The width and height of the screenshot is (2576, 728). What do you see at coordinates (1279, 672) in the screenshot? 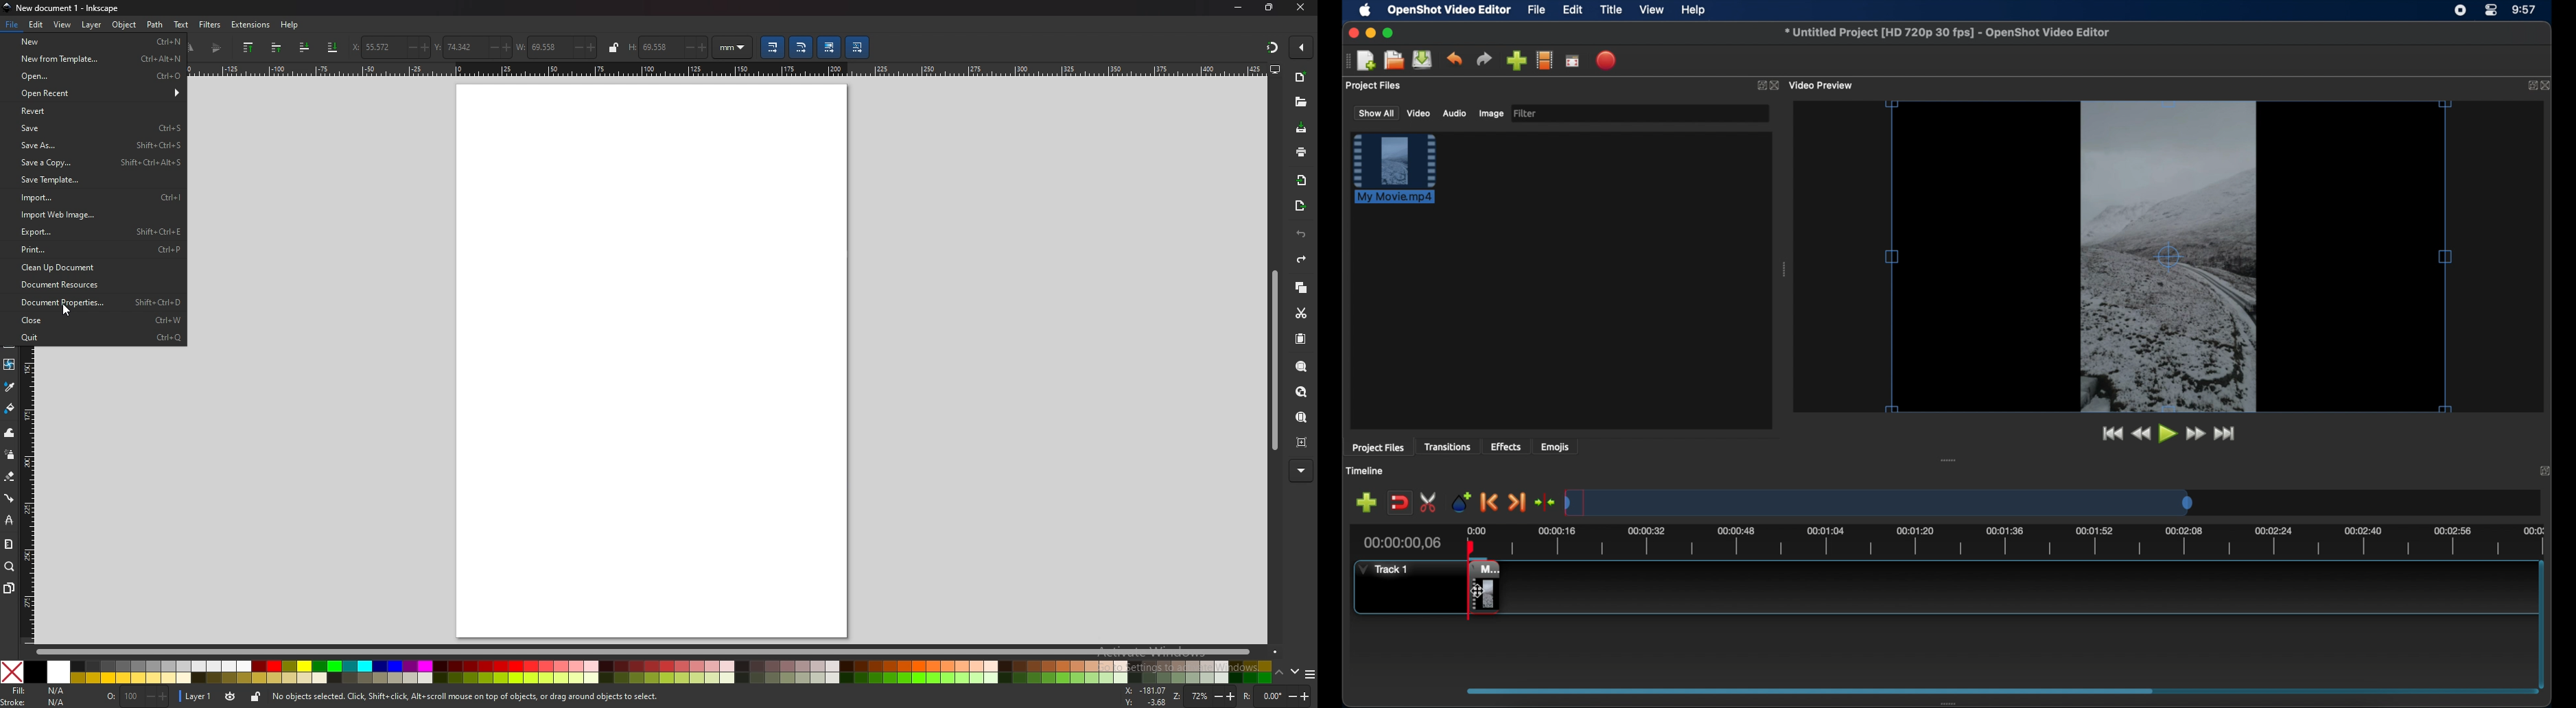
I see `up` at bounding box center [1279, 672].